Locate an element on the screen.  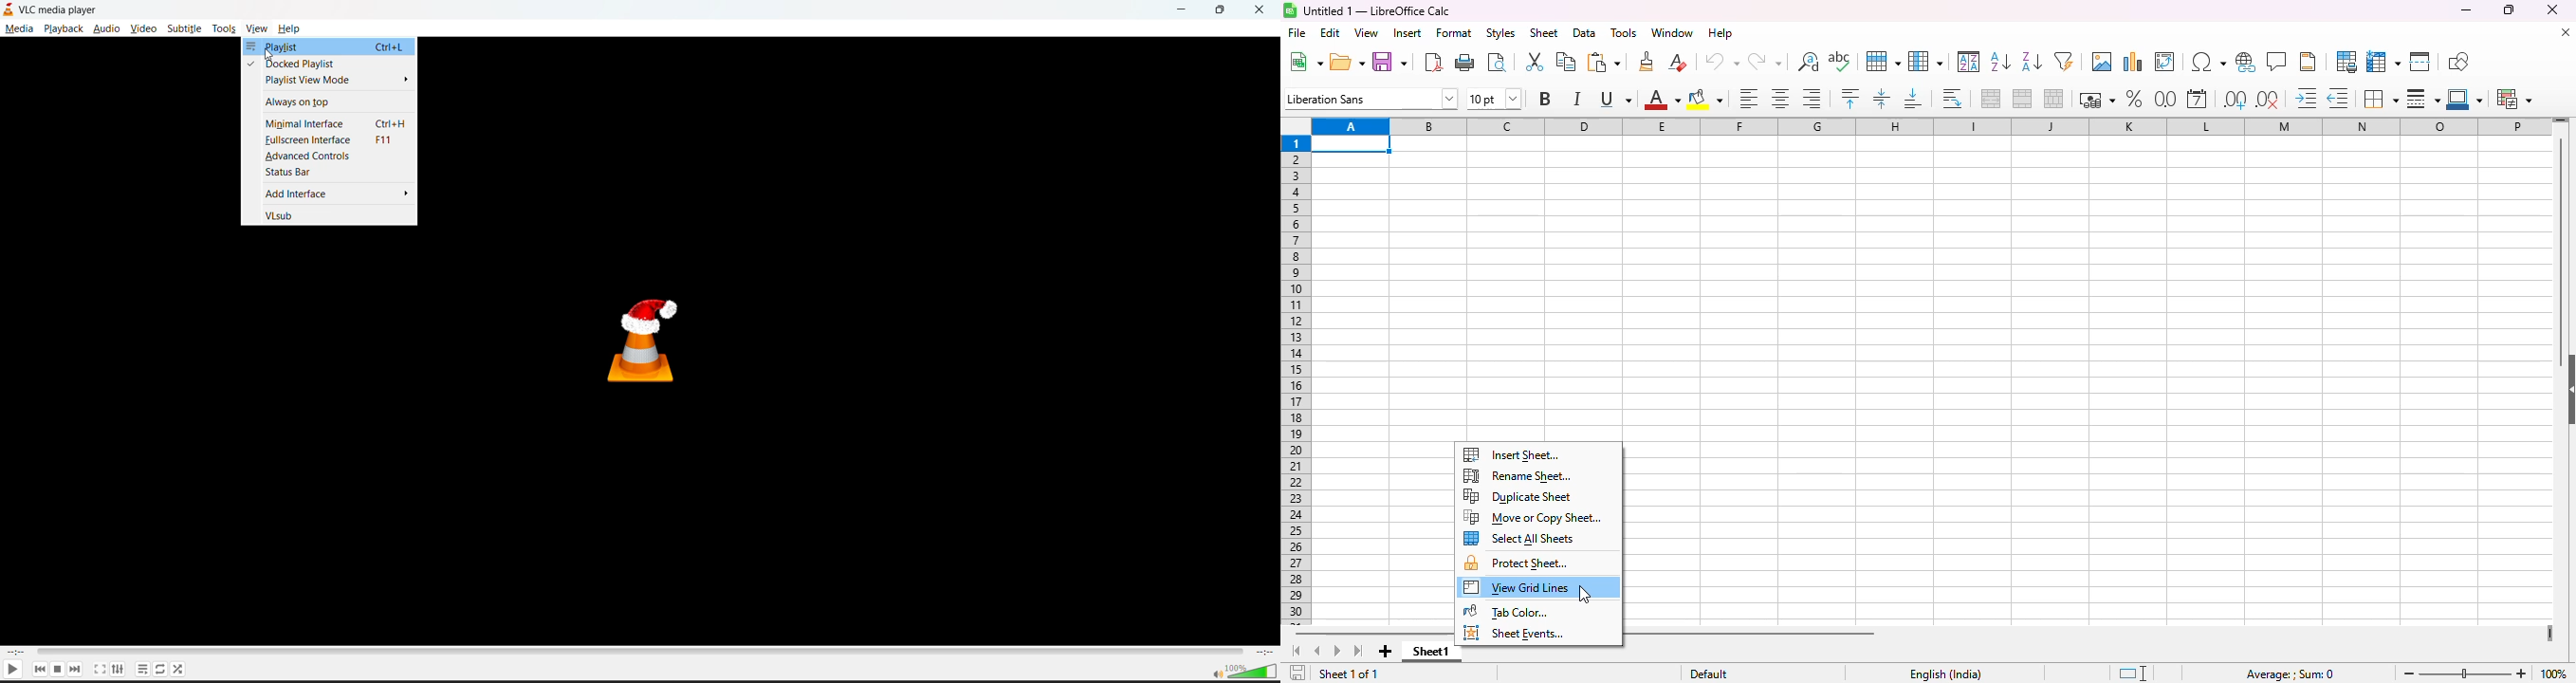
insert hyperlink is located at coordinates (2246, 62).